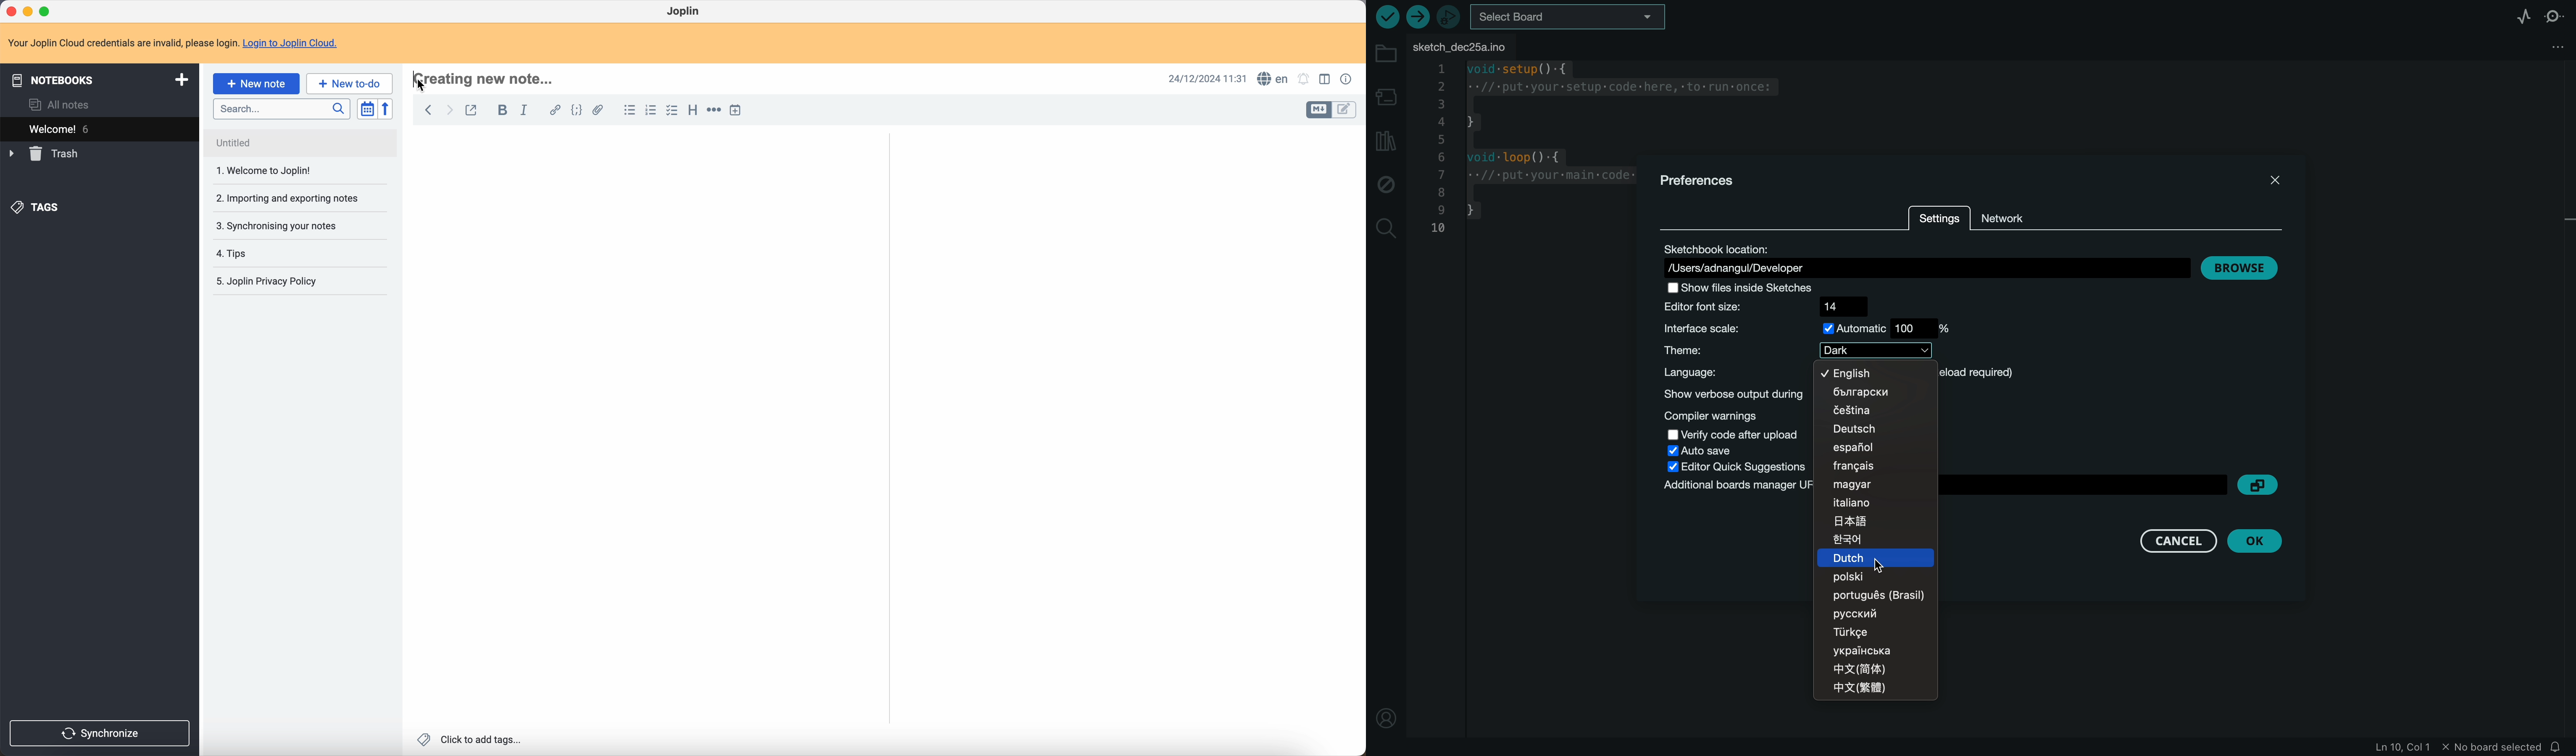  What do you see at coordinates (450, 111) in the screenshot?
I see `foward` at bounding box center [450, 111].